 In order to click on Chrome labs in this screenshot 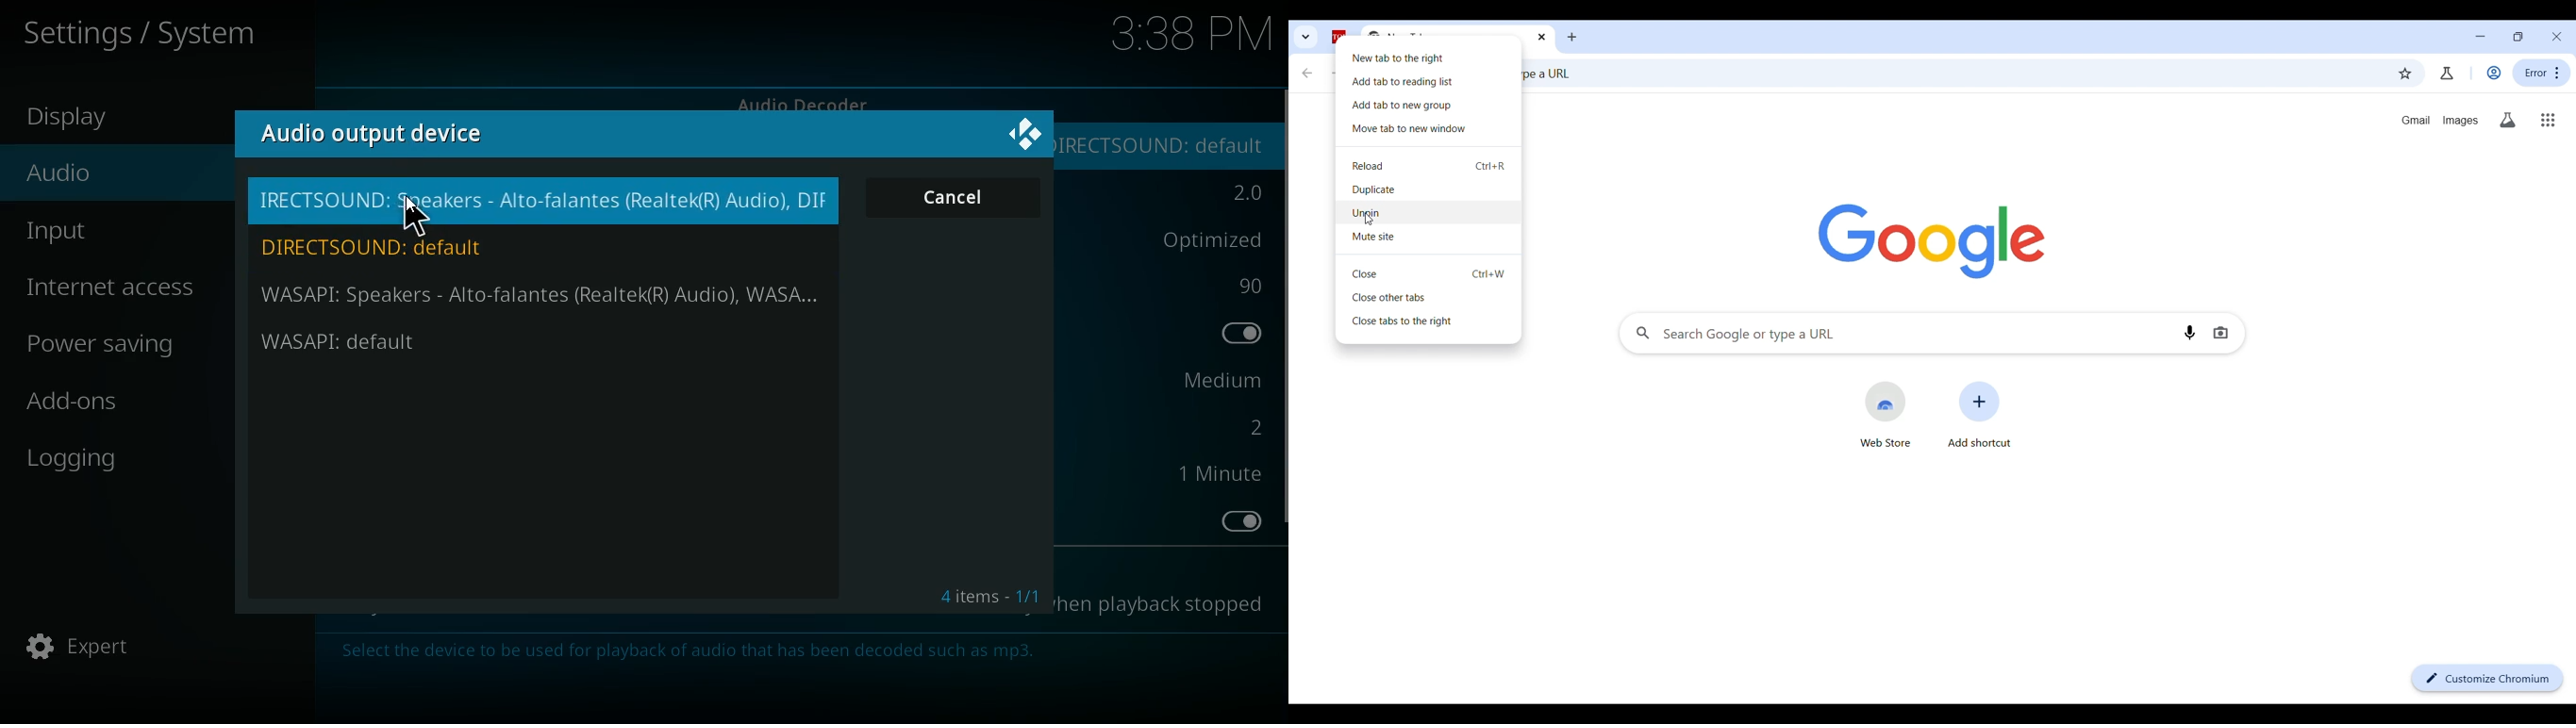, I will do `click(2447, 73)`.